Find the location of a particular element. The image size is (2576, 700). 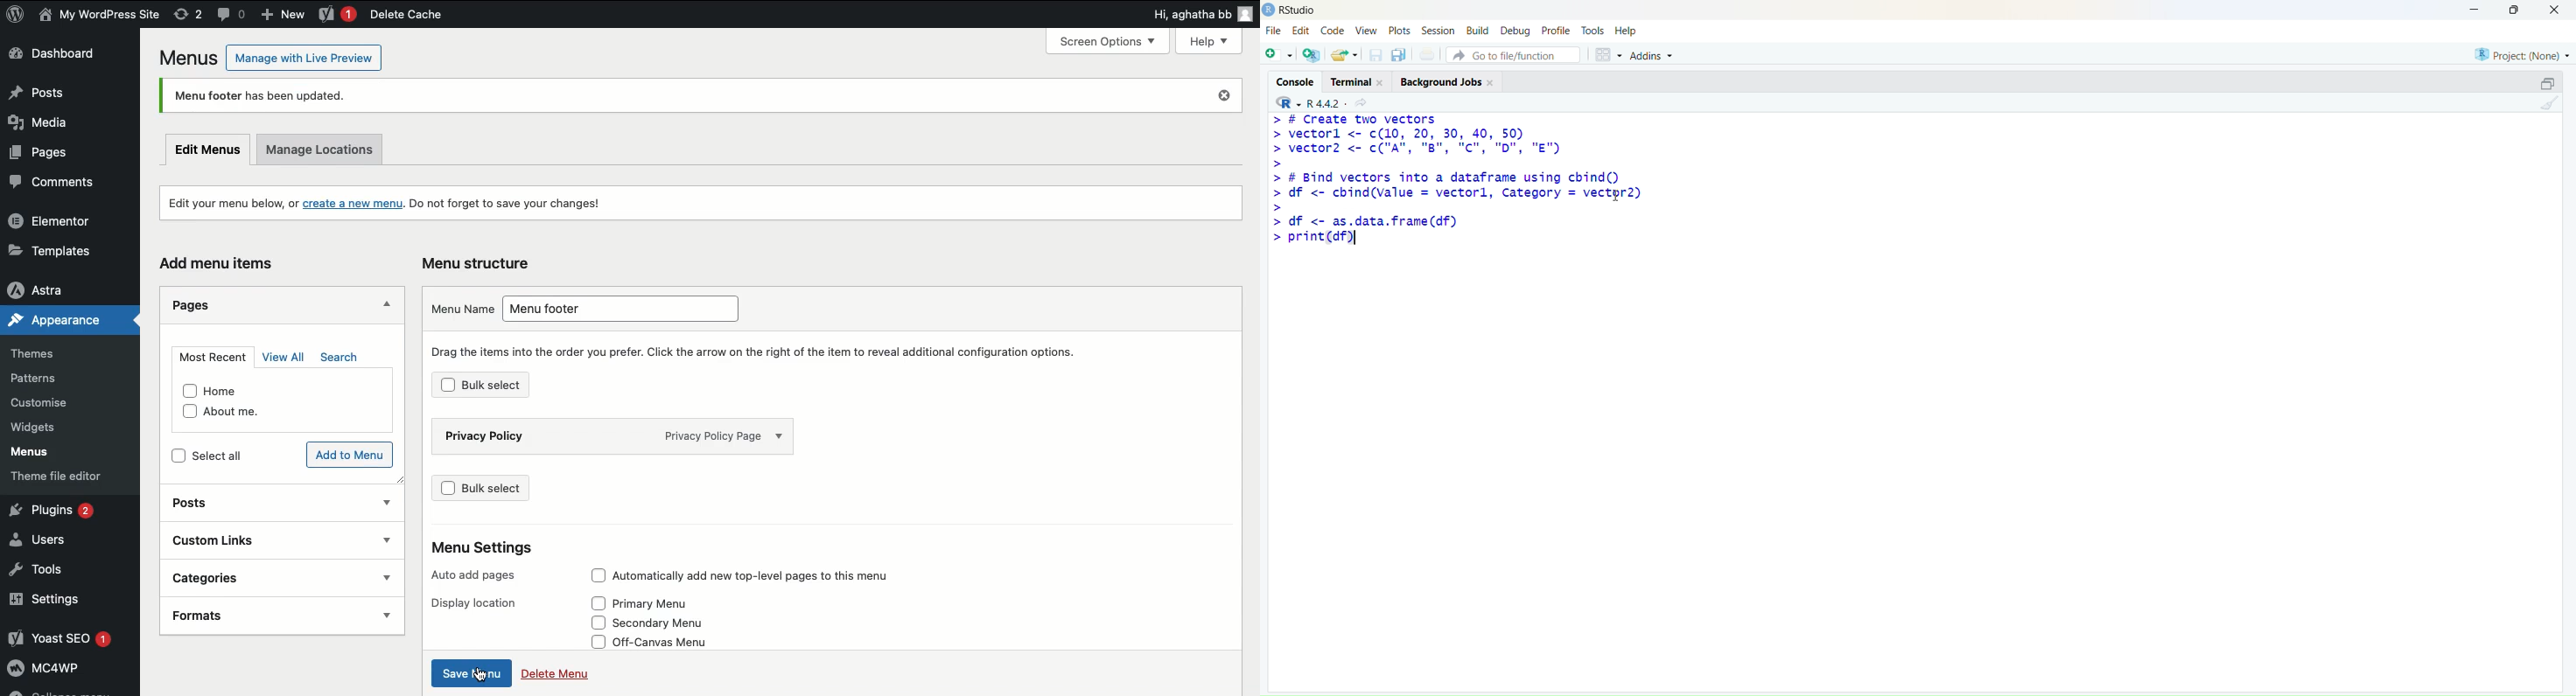

Debug is located at coordinates (1516, 30).